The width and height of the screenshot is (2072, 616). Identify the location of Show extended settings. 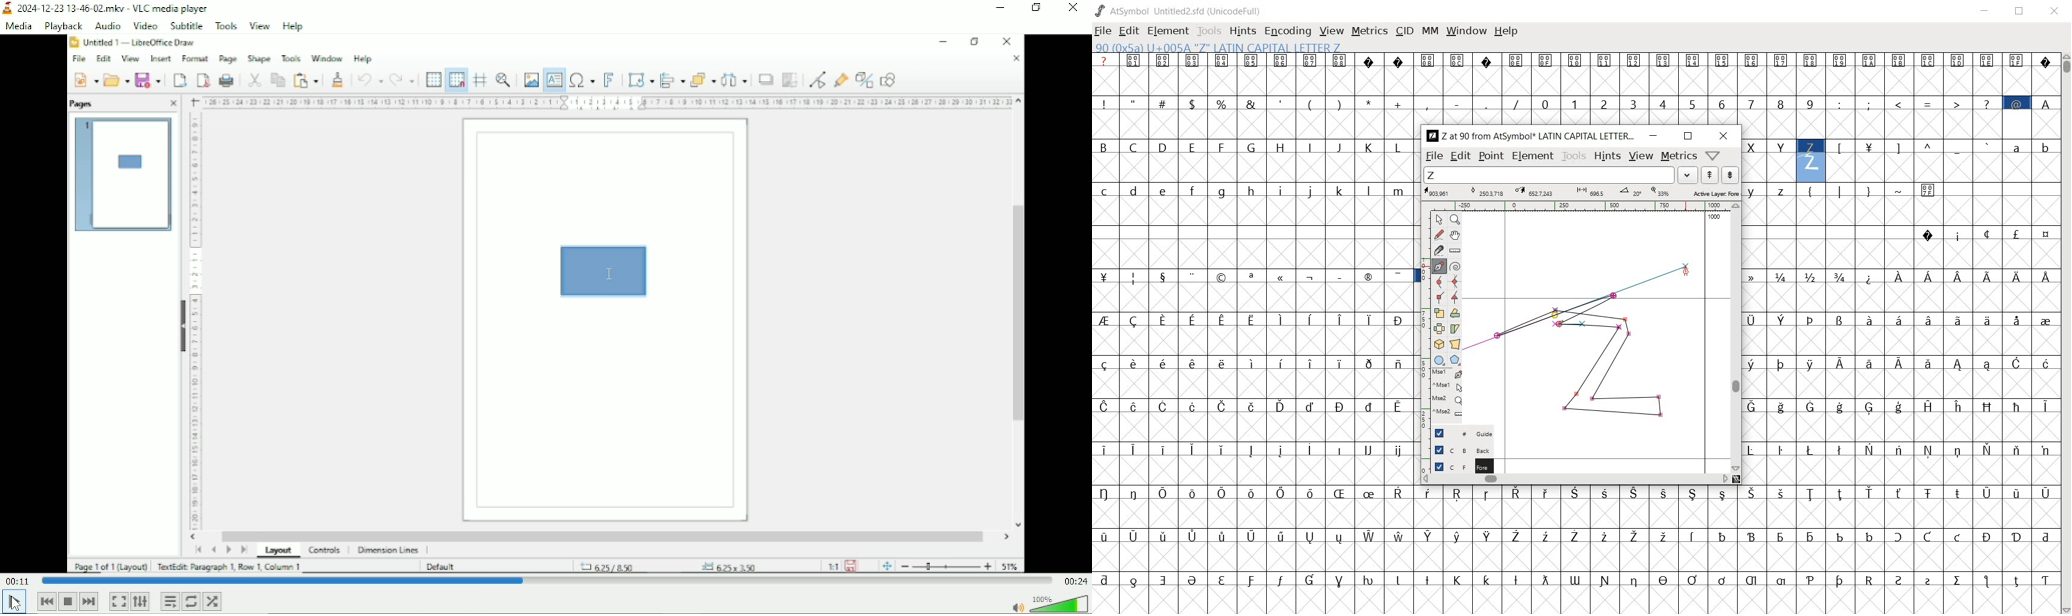
(140, 602).